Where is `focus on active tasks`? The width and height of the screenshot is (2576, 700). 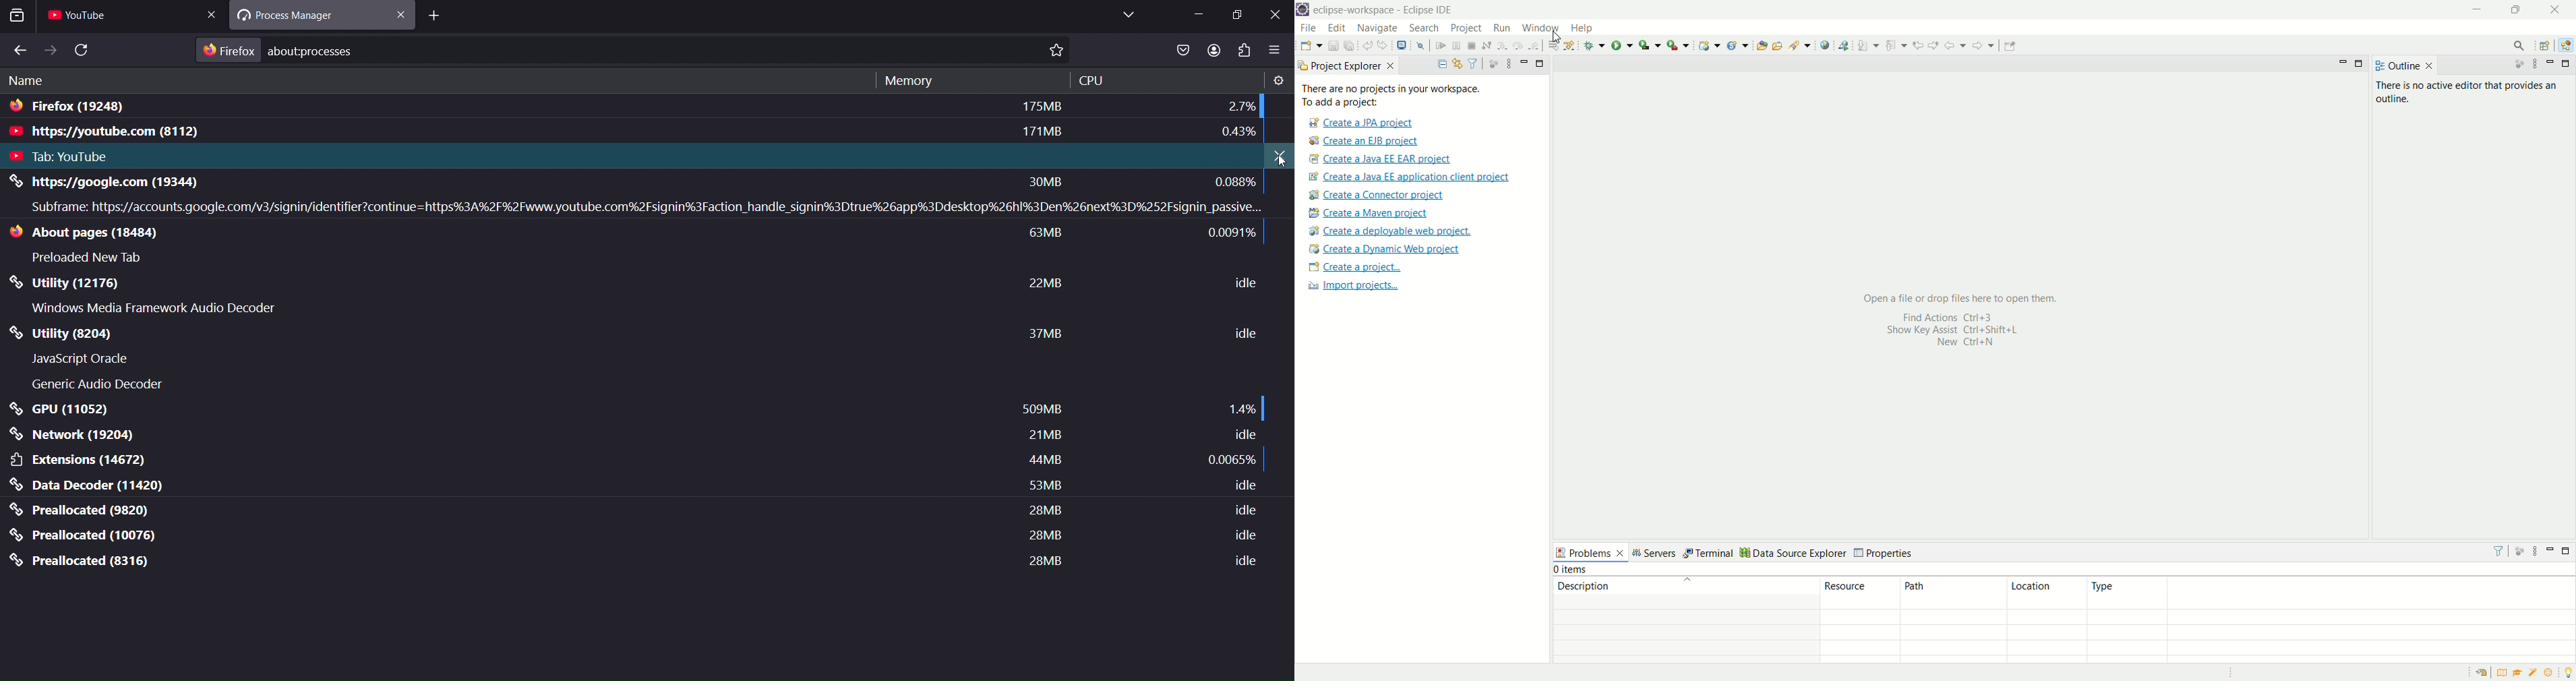 focus on active tasks is located at coordinates (1491, 63).